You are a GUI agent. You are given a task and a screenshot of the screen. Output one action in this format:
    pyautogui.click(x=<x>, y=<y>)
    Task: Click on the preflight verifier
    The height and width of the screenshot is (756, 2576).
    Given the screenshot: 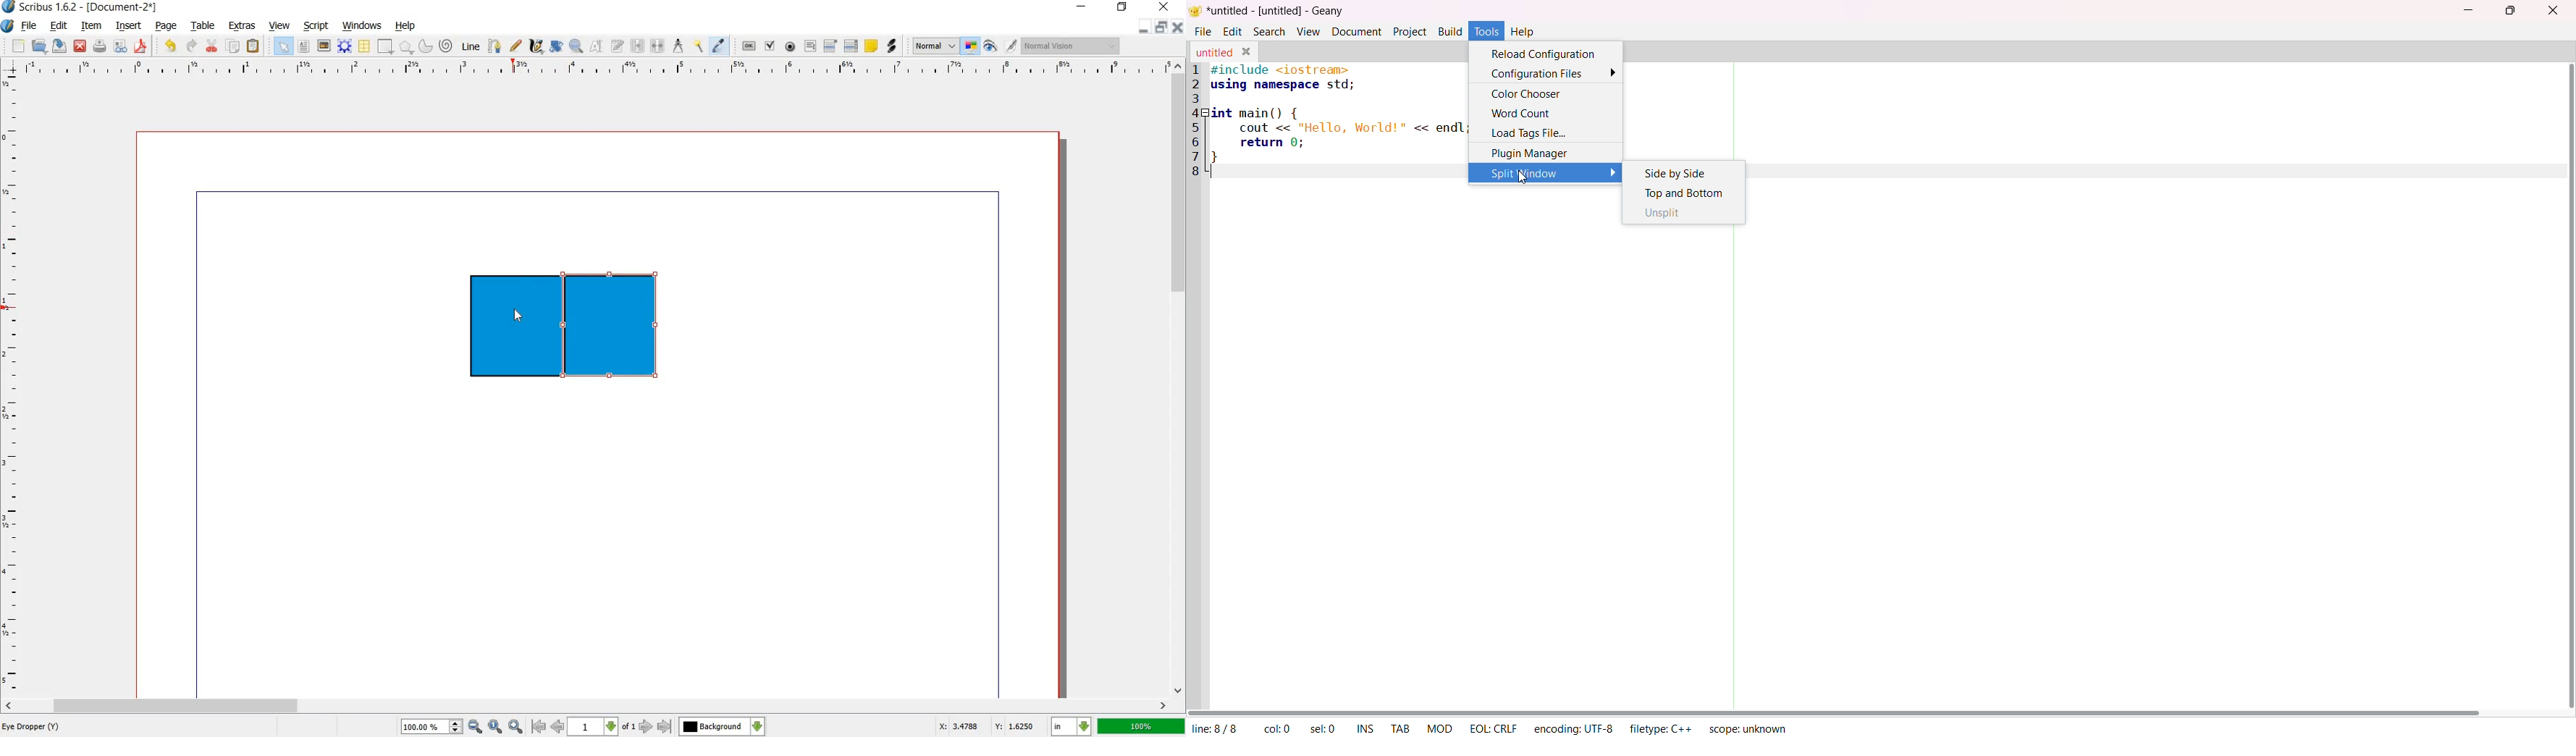 What is the action you would take?
    pyautogui.click(x=120, y=46)
    